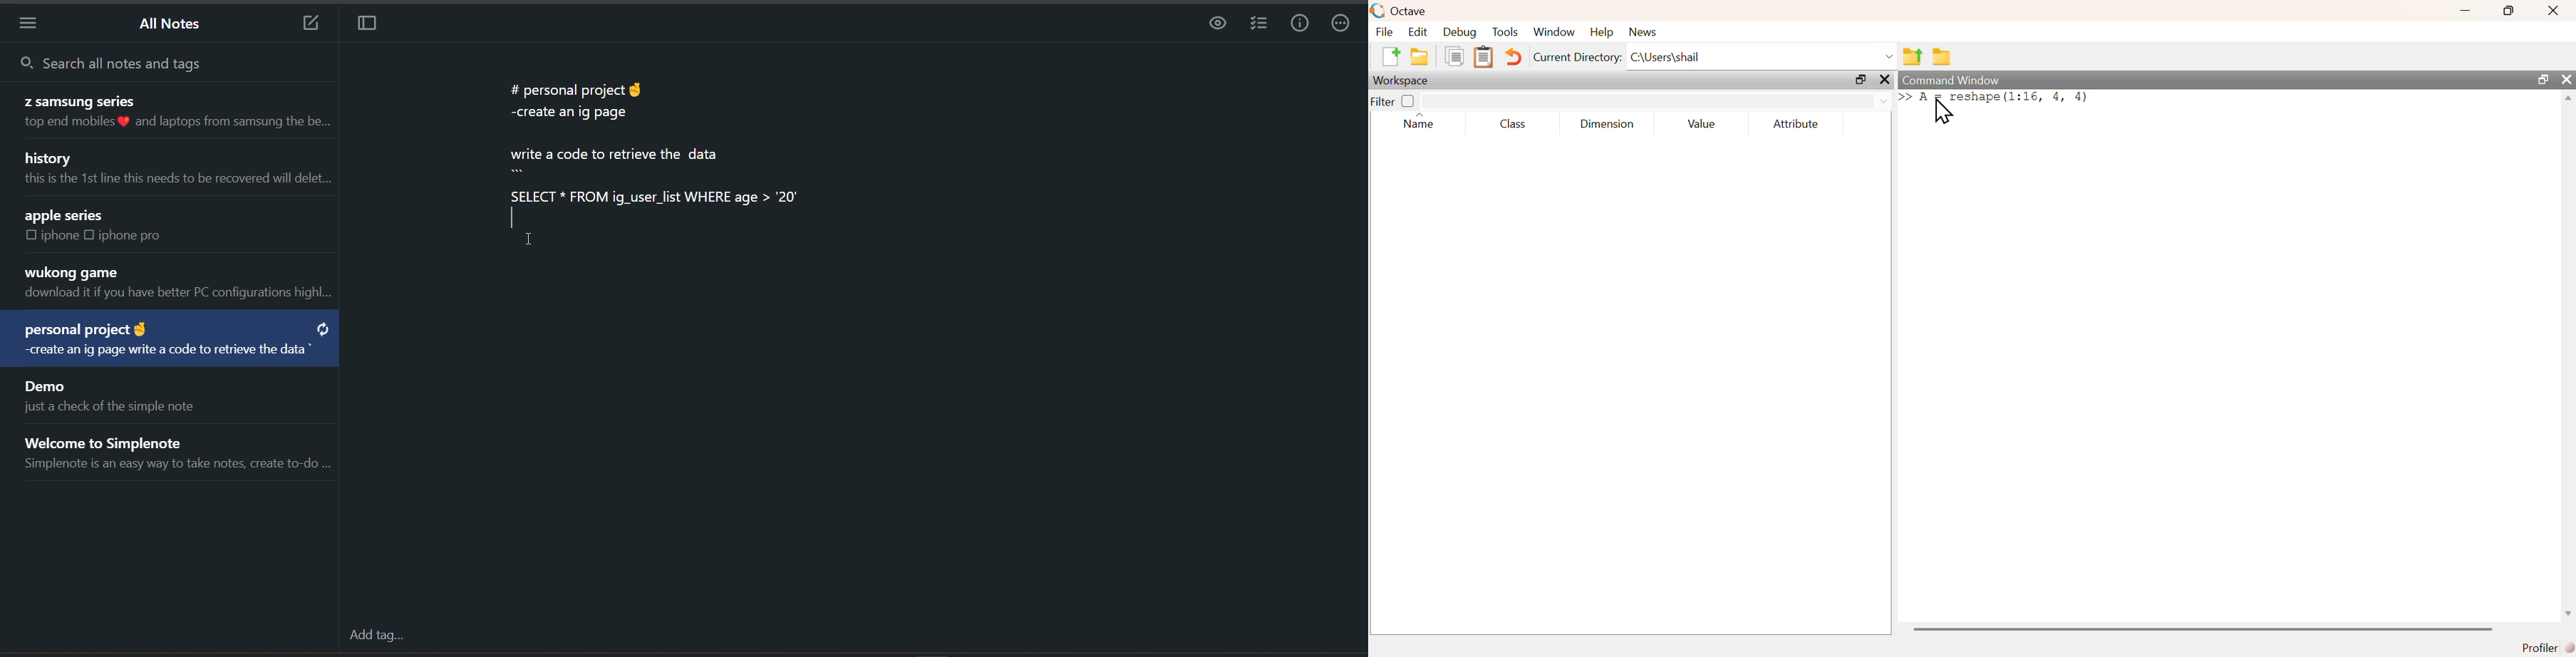  I want to click on note title  and preview, so click(107, 395).